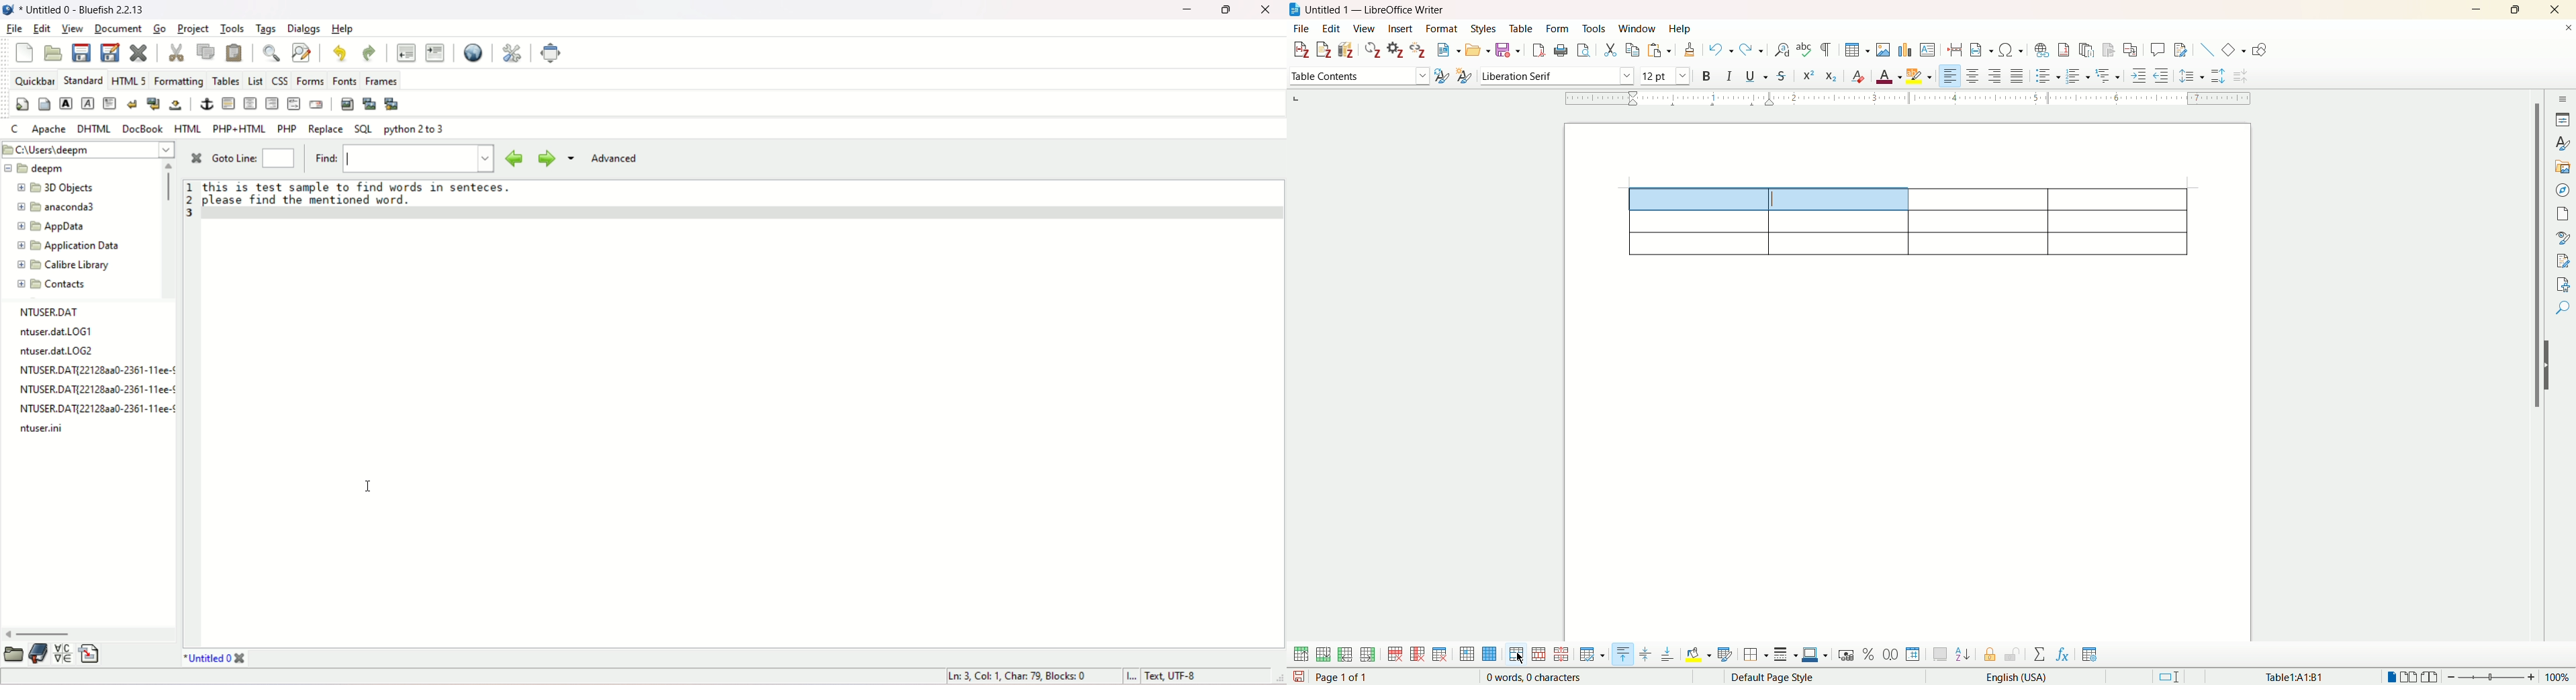  Describe the element at coordinates (2561, 215) in the screenshot. I see `page` at that location.